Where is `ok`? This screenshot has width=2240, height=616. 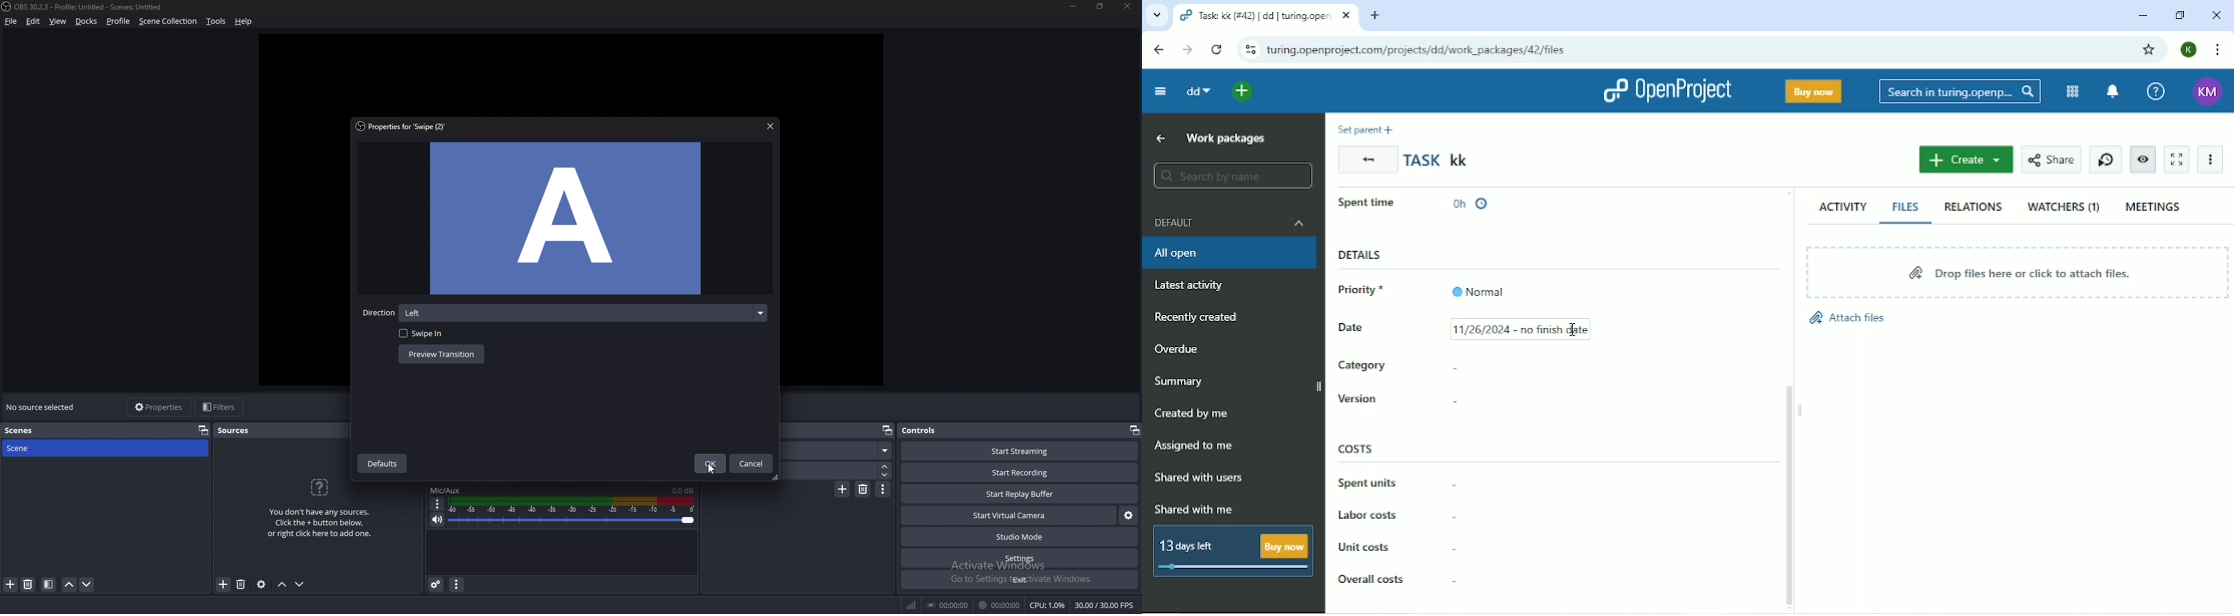
ok is located at coordinates (710, 463).